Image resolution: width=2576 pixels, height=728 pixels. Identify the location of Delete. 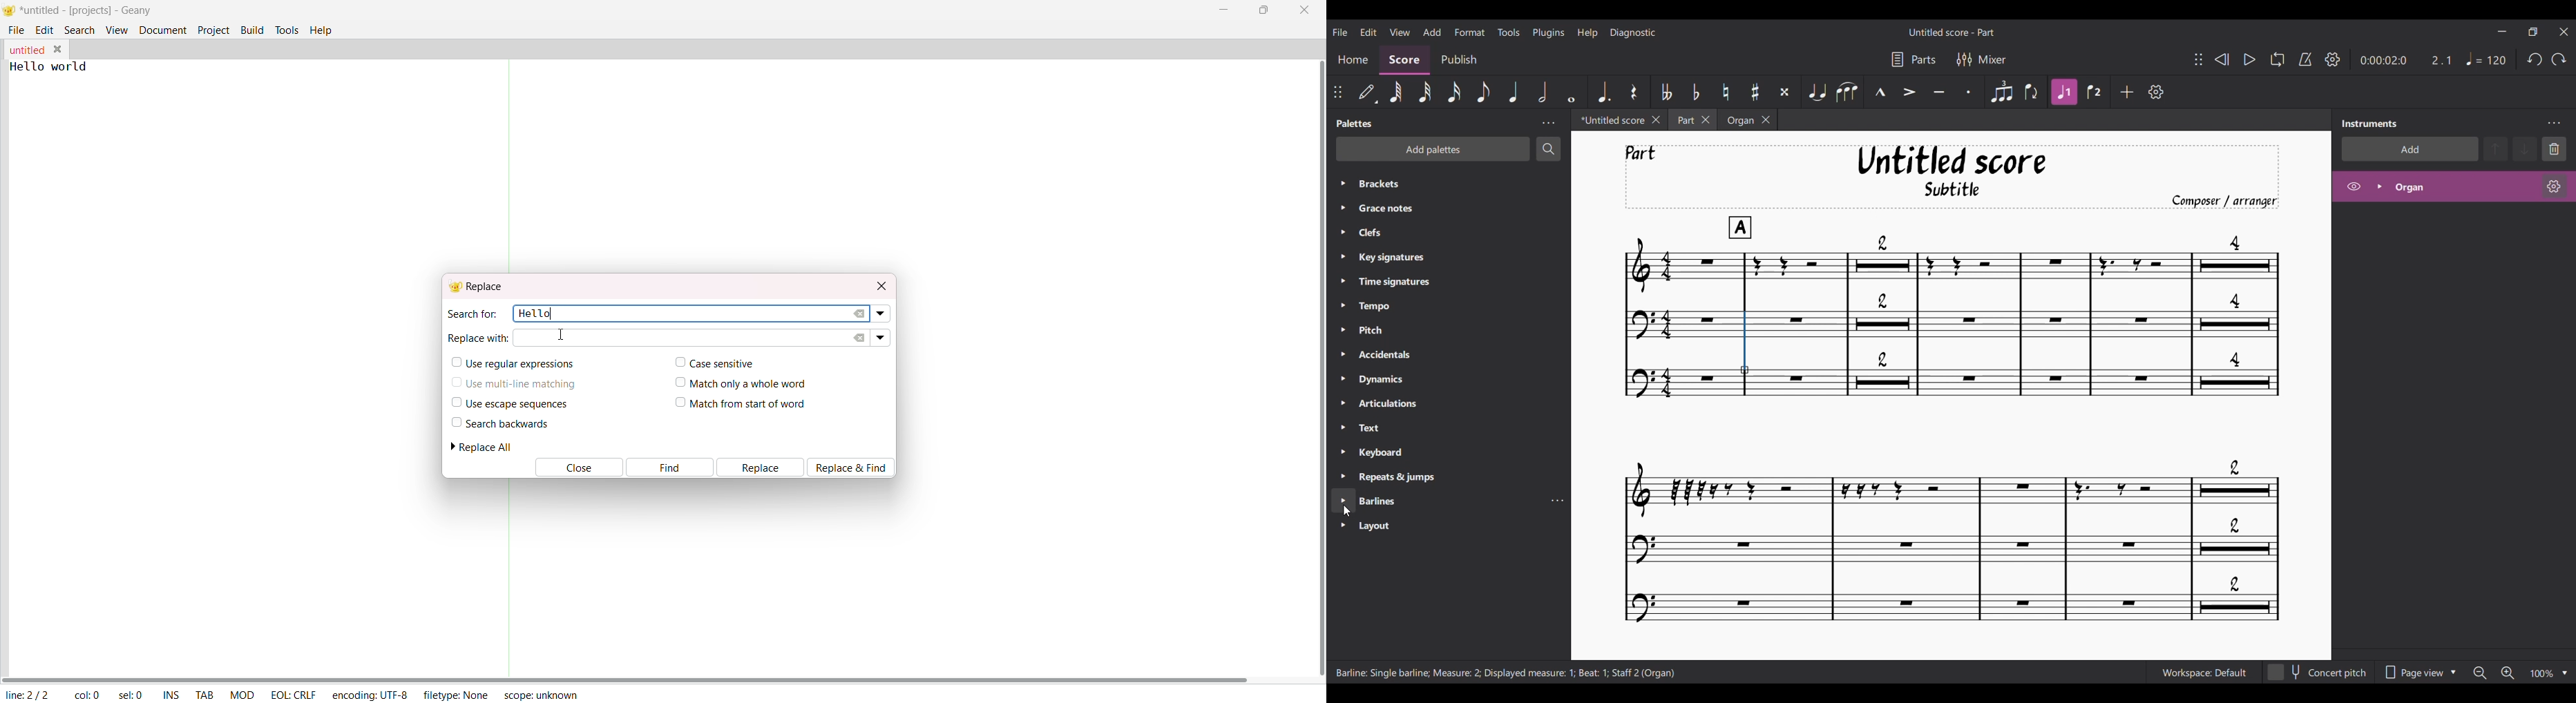
(2555, 150).